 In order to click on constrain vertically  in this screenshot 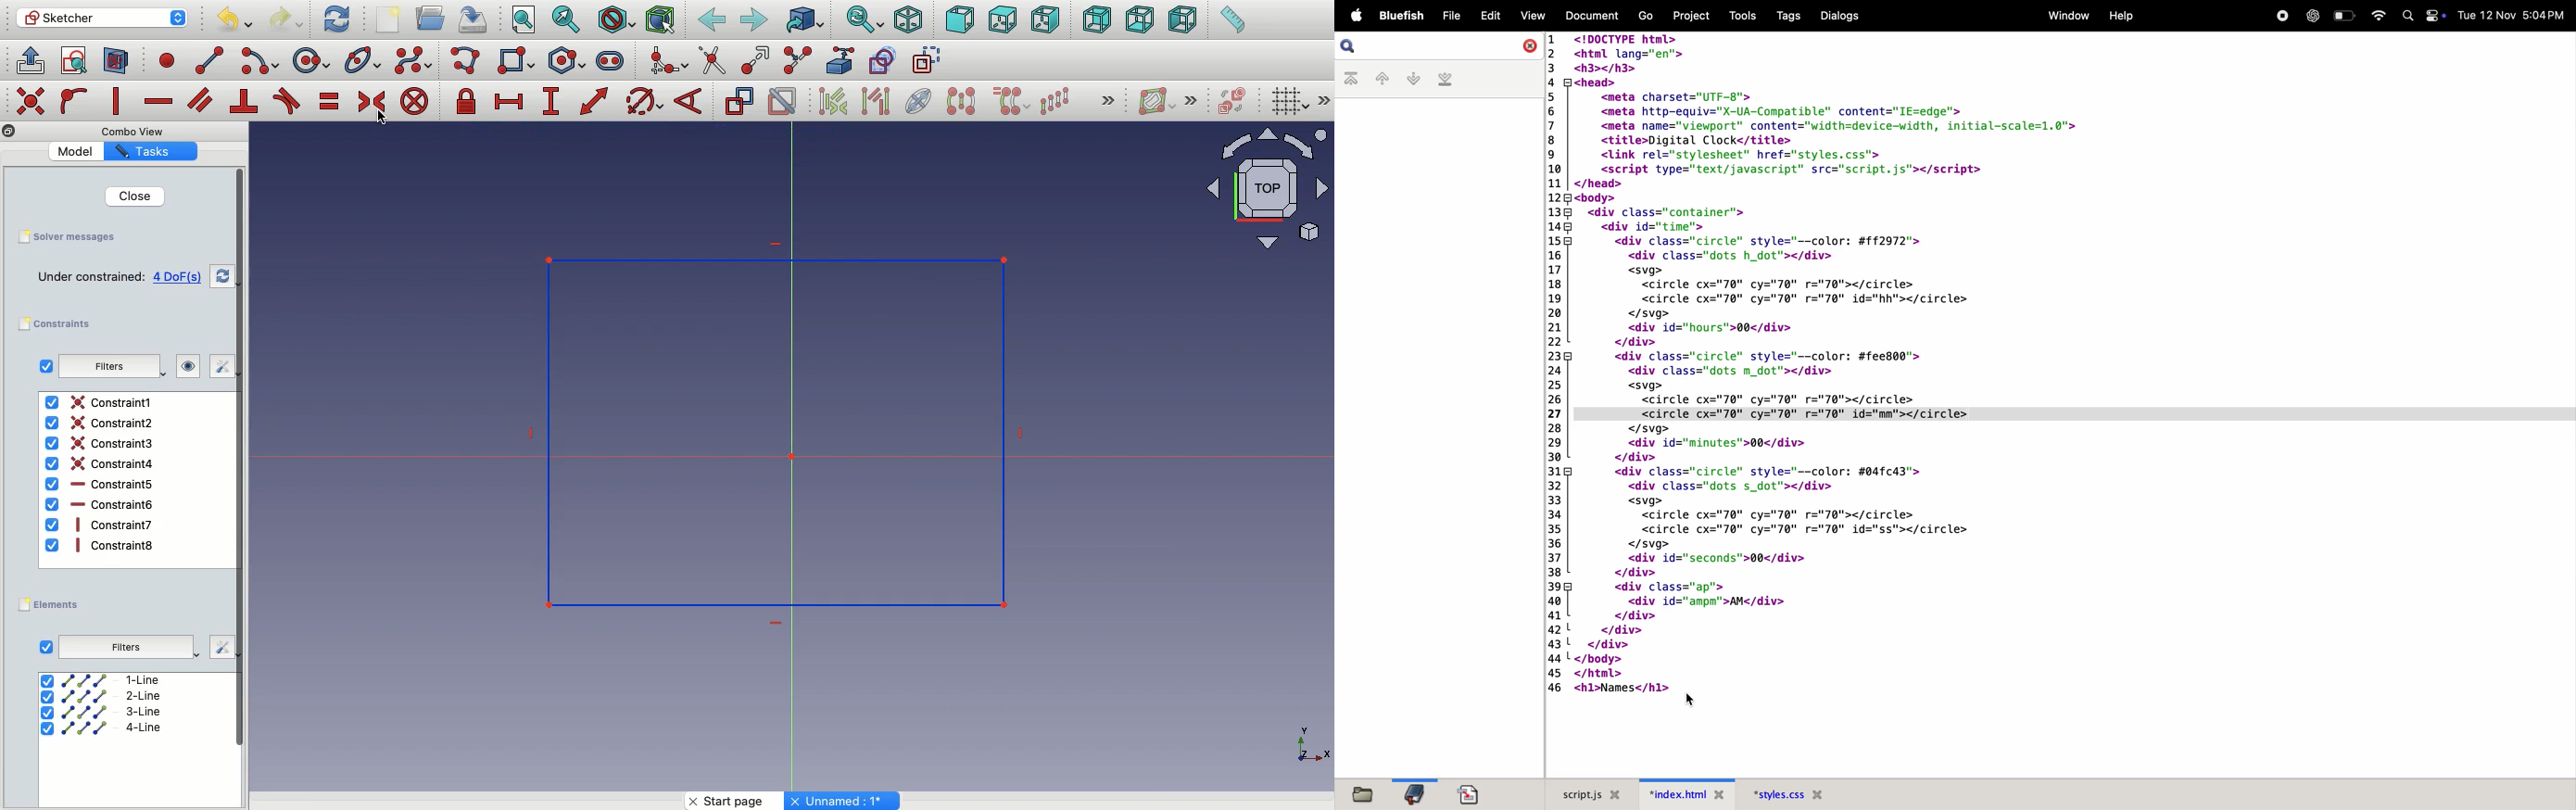, I will do `click(120, 102)`.